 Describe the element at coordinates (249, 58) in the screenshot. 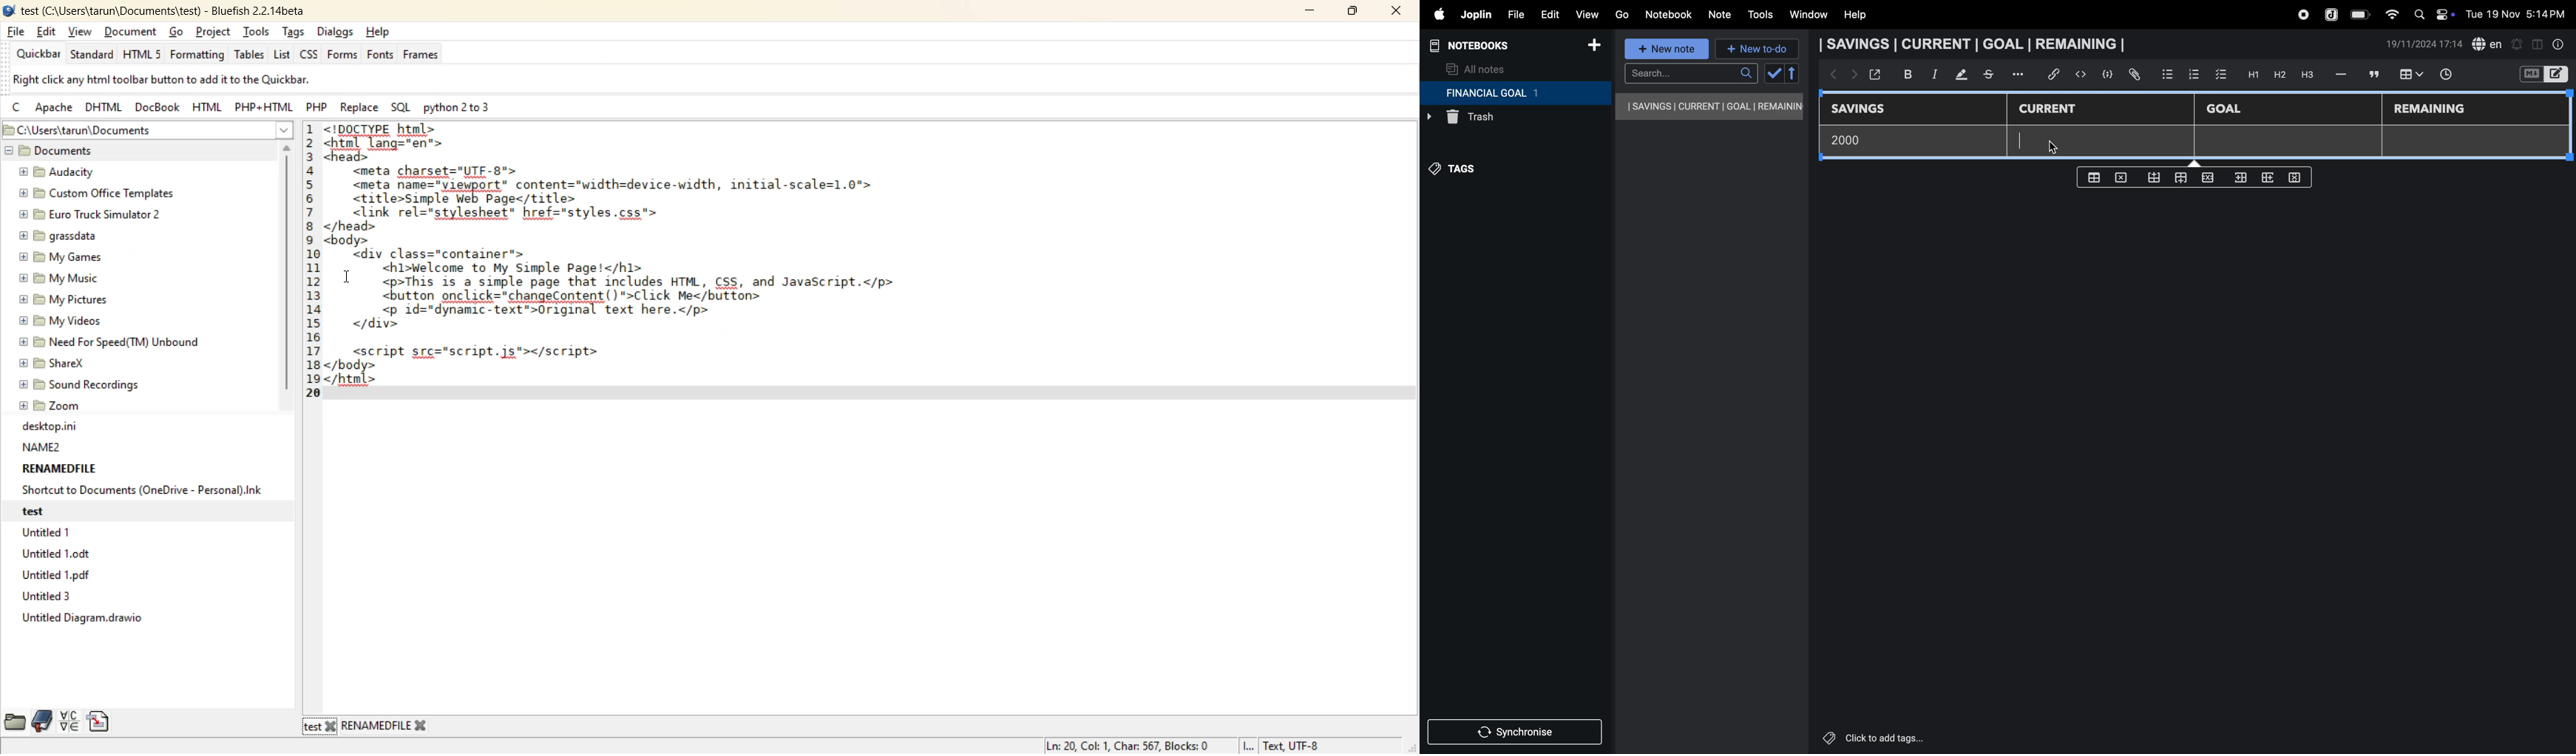

I see `tables` at that location.